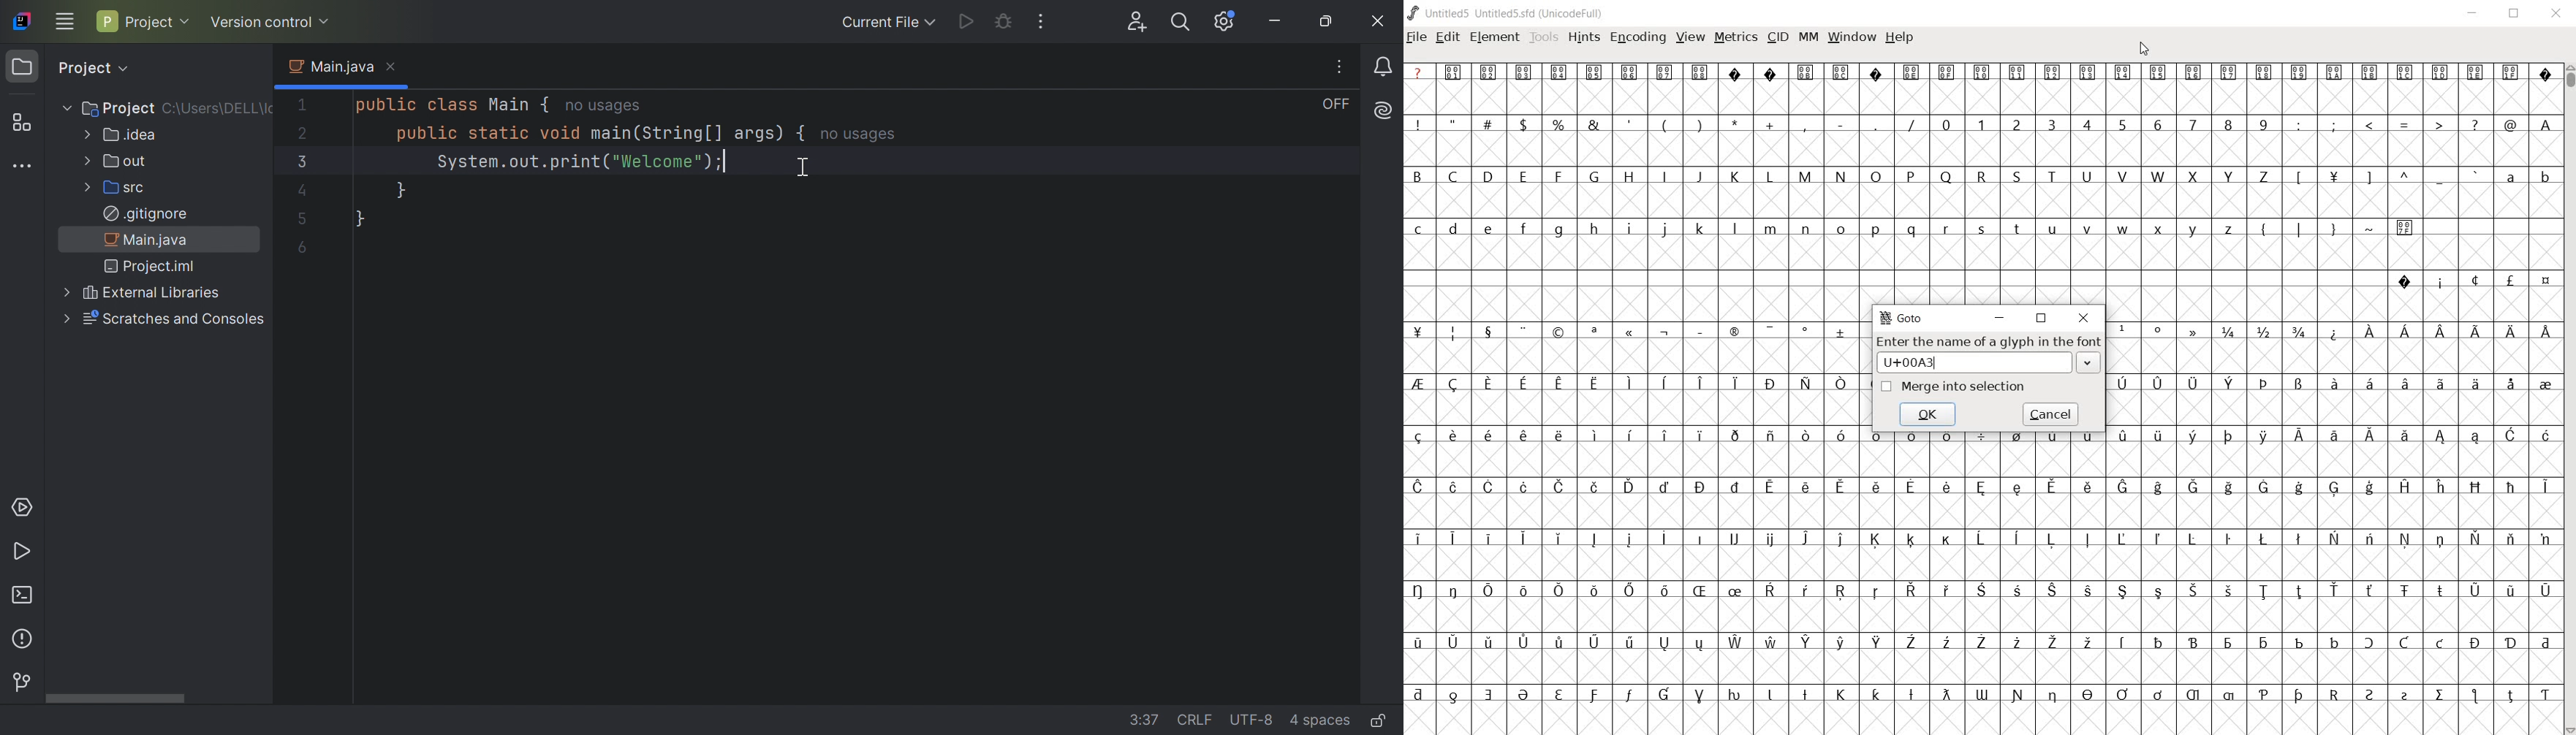  Describe the element at coordinates (2332, 384) in the screenshot. I see `Symbol` at that location.